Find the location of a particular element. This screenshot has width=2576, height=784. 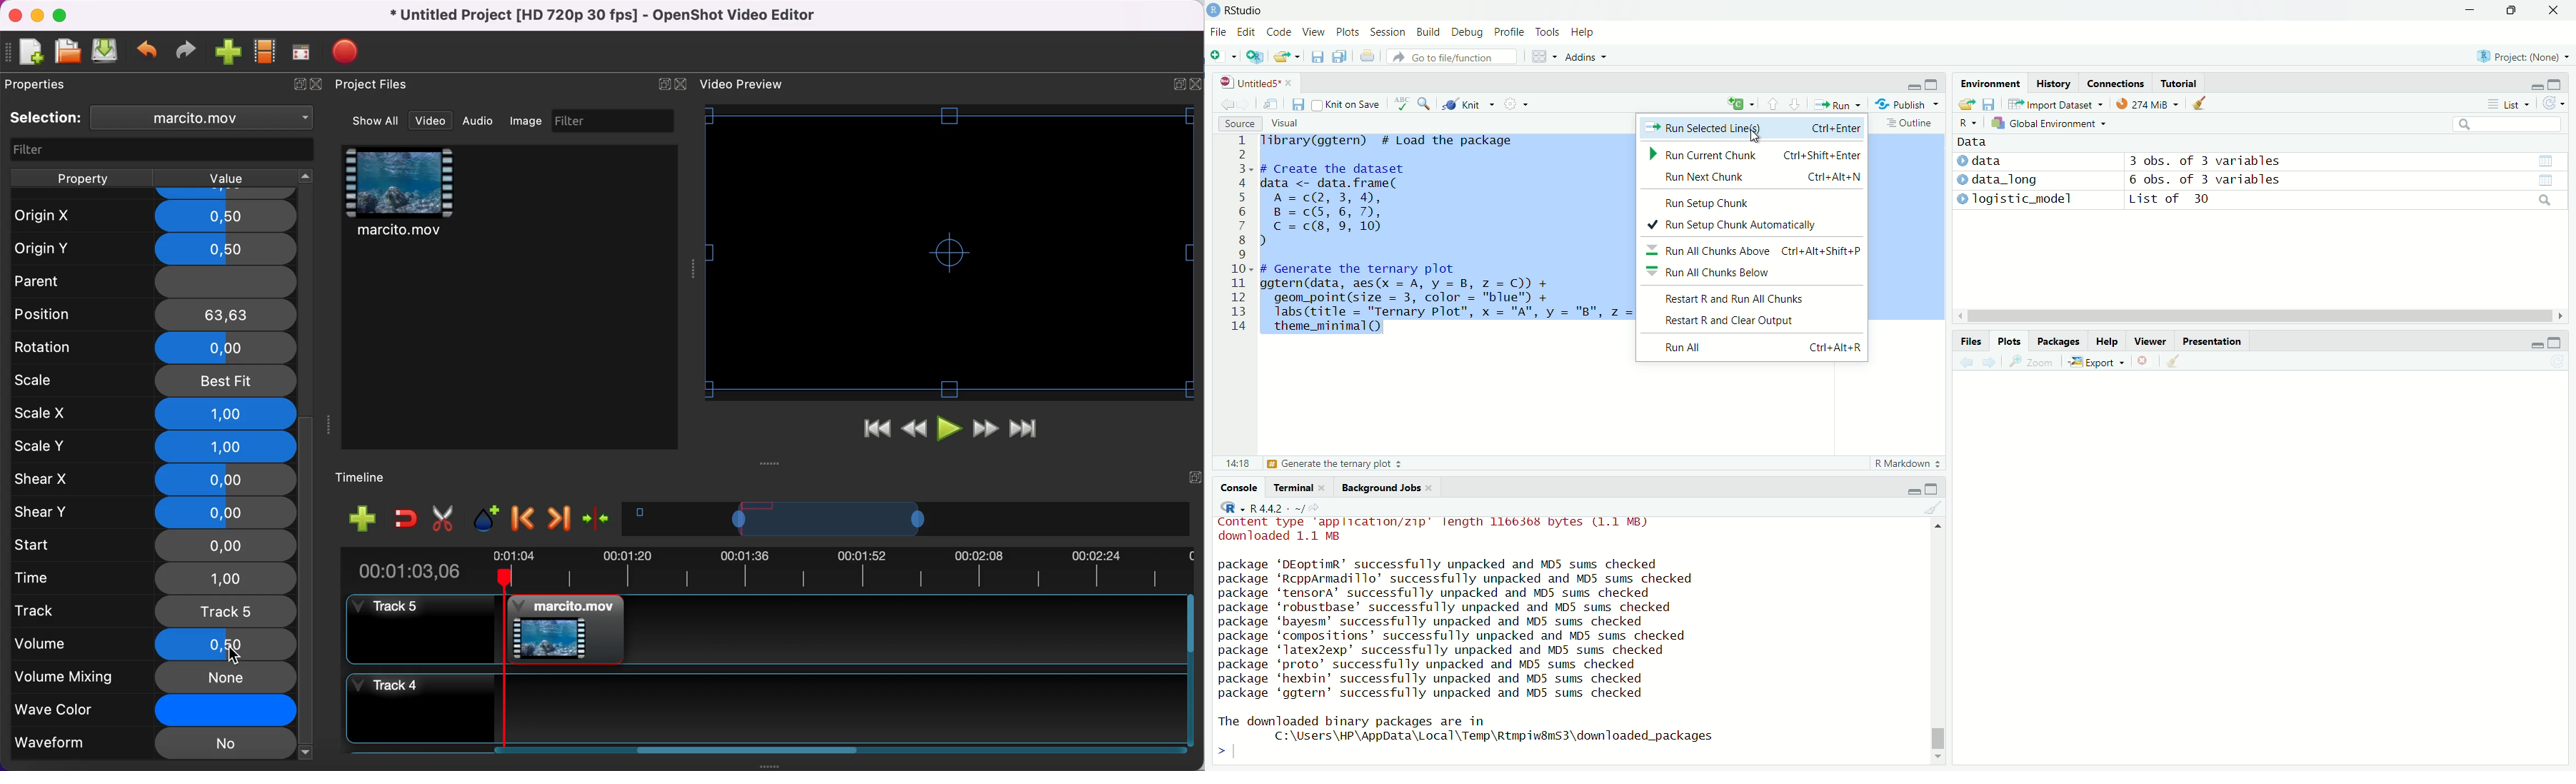

upward is located at coordinates (1773, 104).